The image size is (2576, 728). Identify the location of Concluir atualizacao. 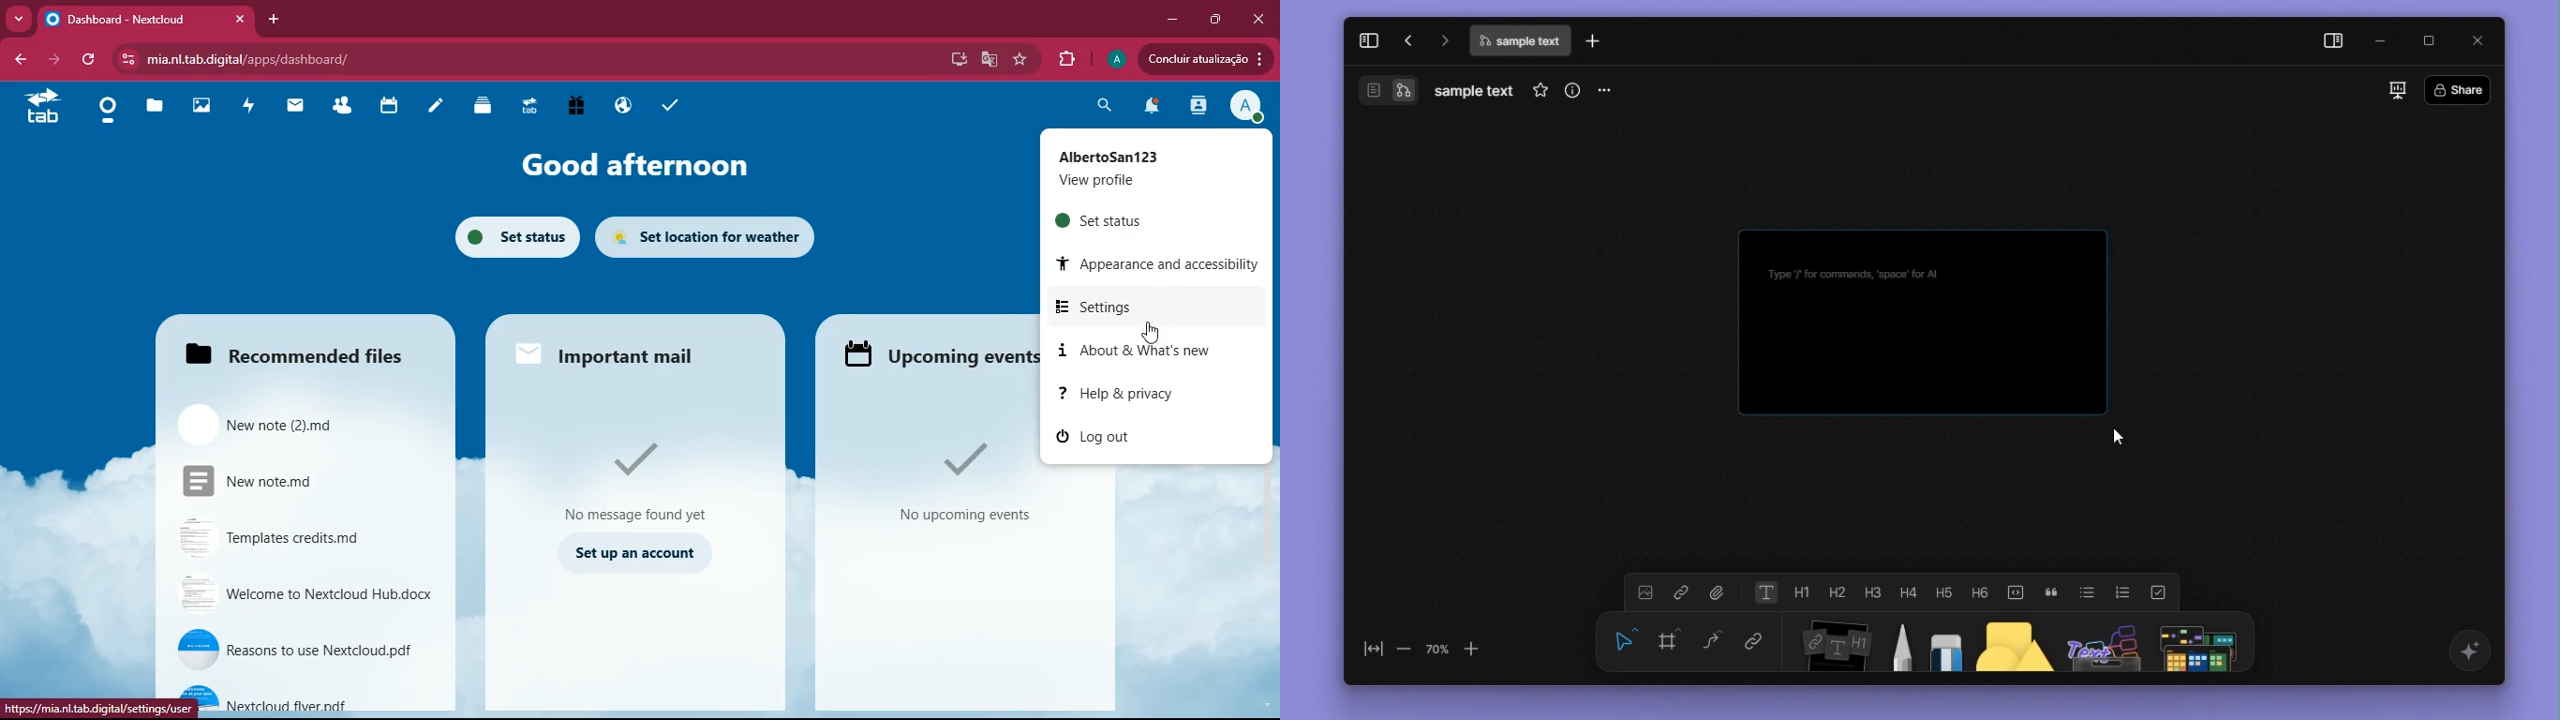
(1209, 59).